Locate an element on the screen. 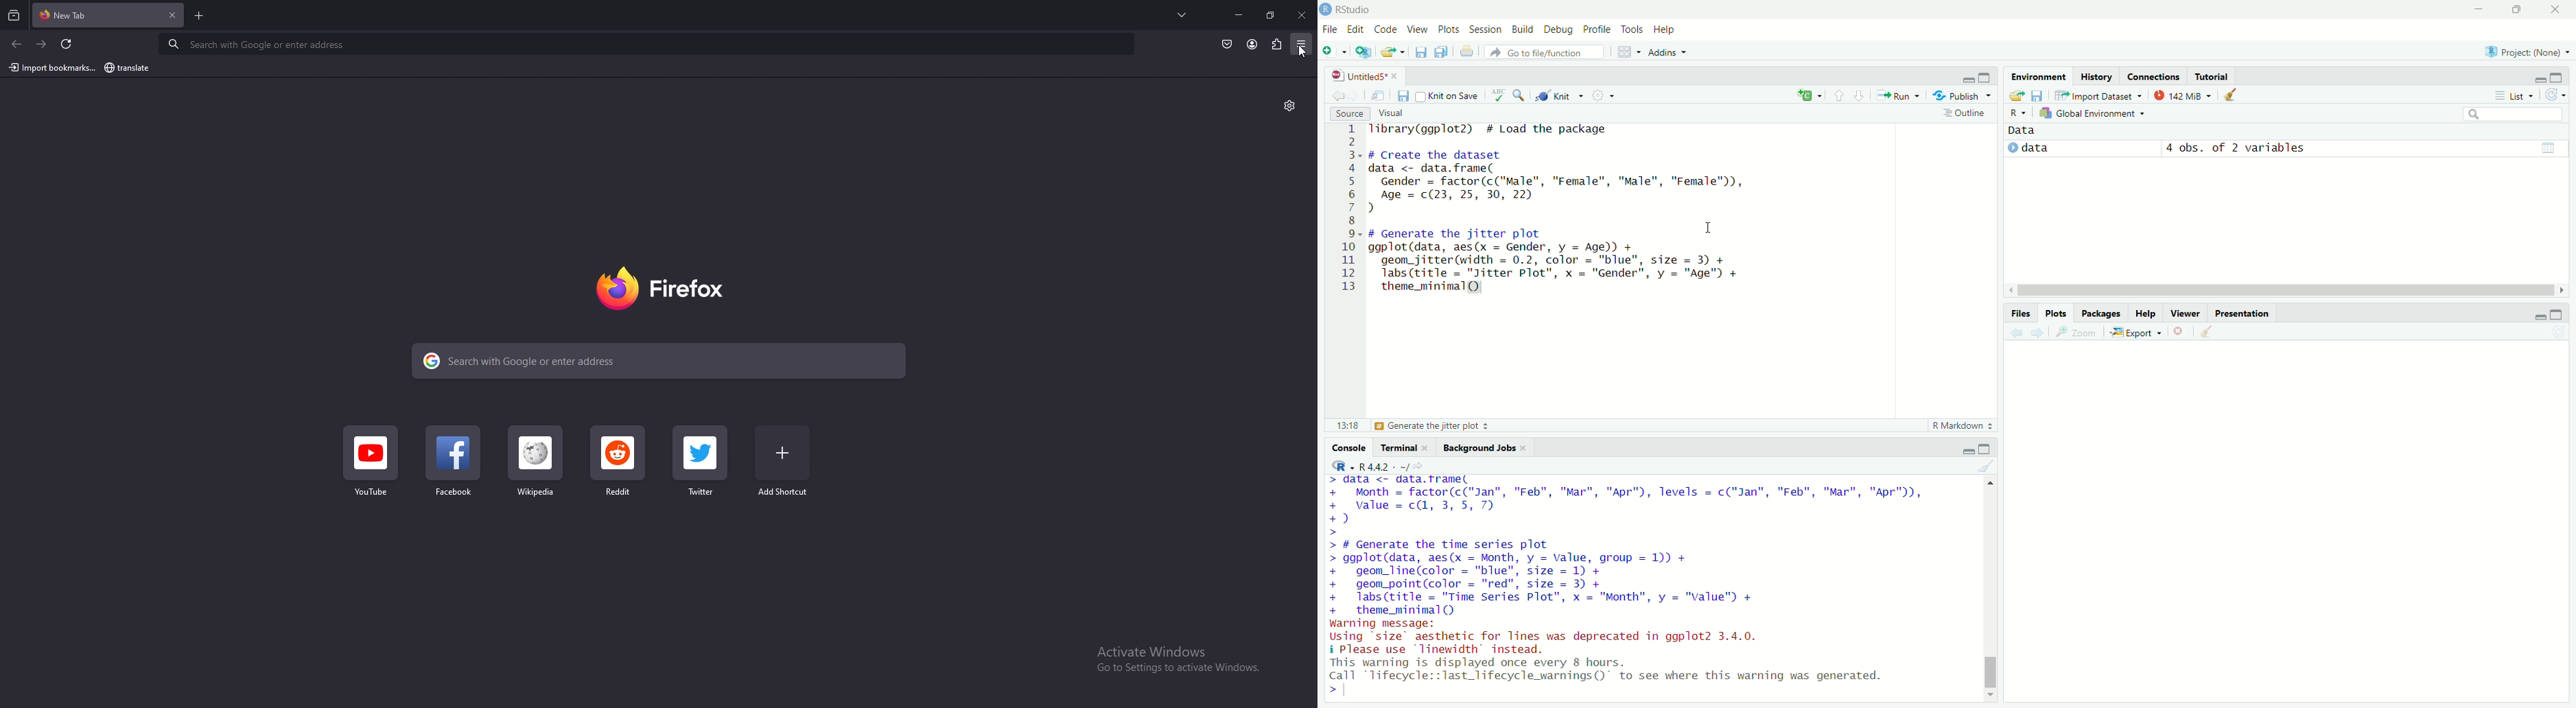 This screenshot has height=728, width=2576. publish is located at coordinates (1964, 95).